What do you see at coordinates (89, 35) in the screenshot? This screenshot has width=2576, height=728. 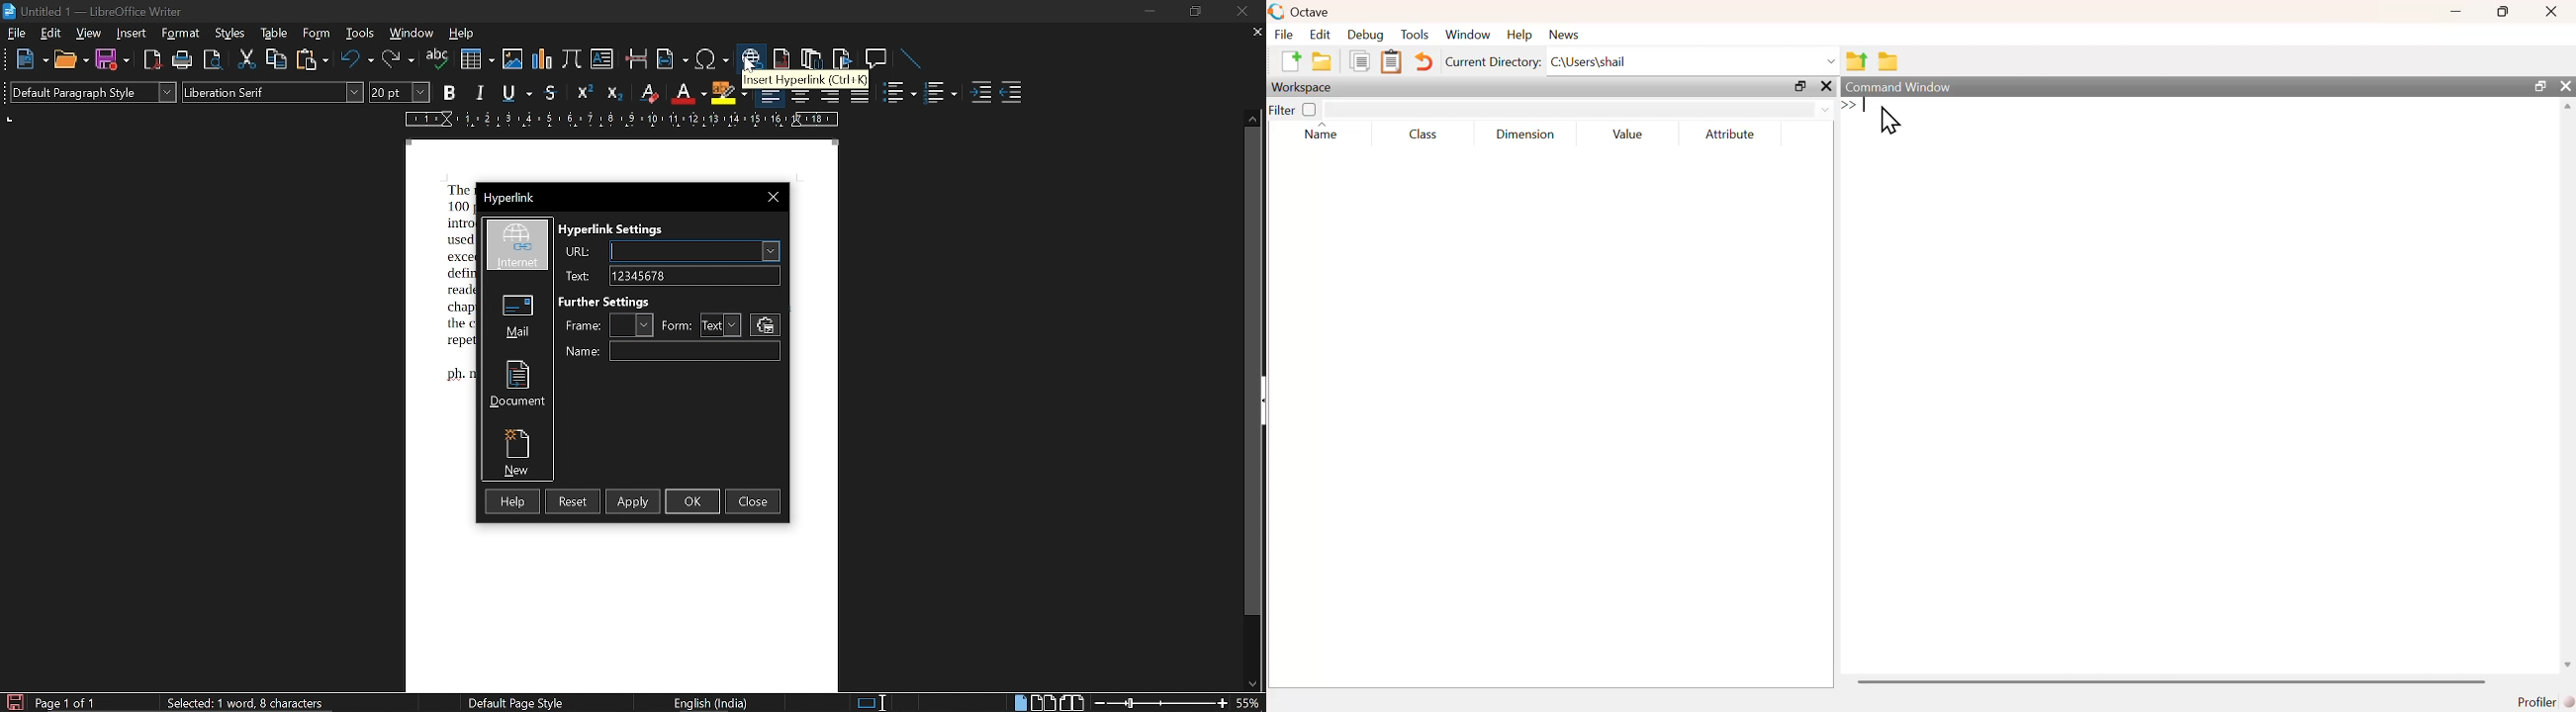 I see `view` at bounding box center [89, 35].